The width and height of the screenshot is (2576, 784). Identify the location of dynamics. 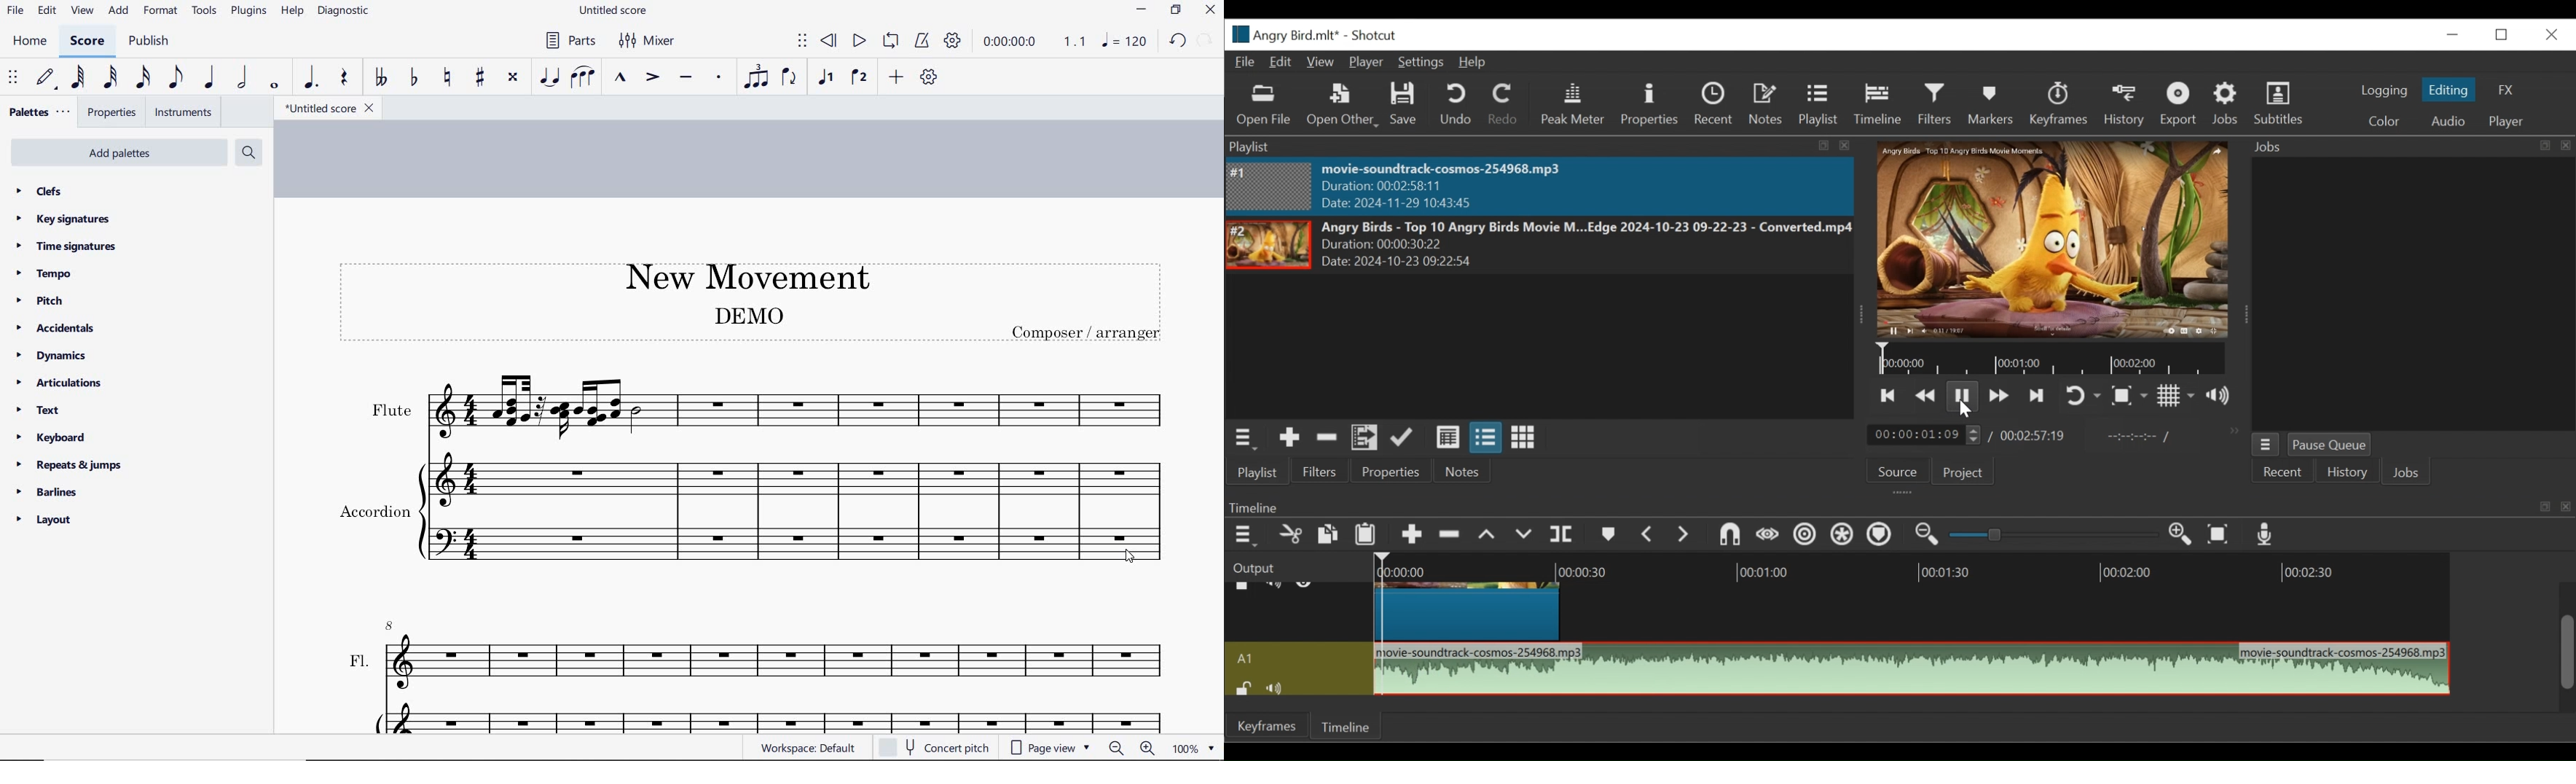
(55, 356).